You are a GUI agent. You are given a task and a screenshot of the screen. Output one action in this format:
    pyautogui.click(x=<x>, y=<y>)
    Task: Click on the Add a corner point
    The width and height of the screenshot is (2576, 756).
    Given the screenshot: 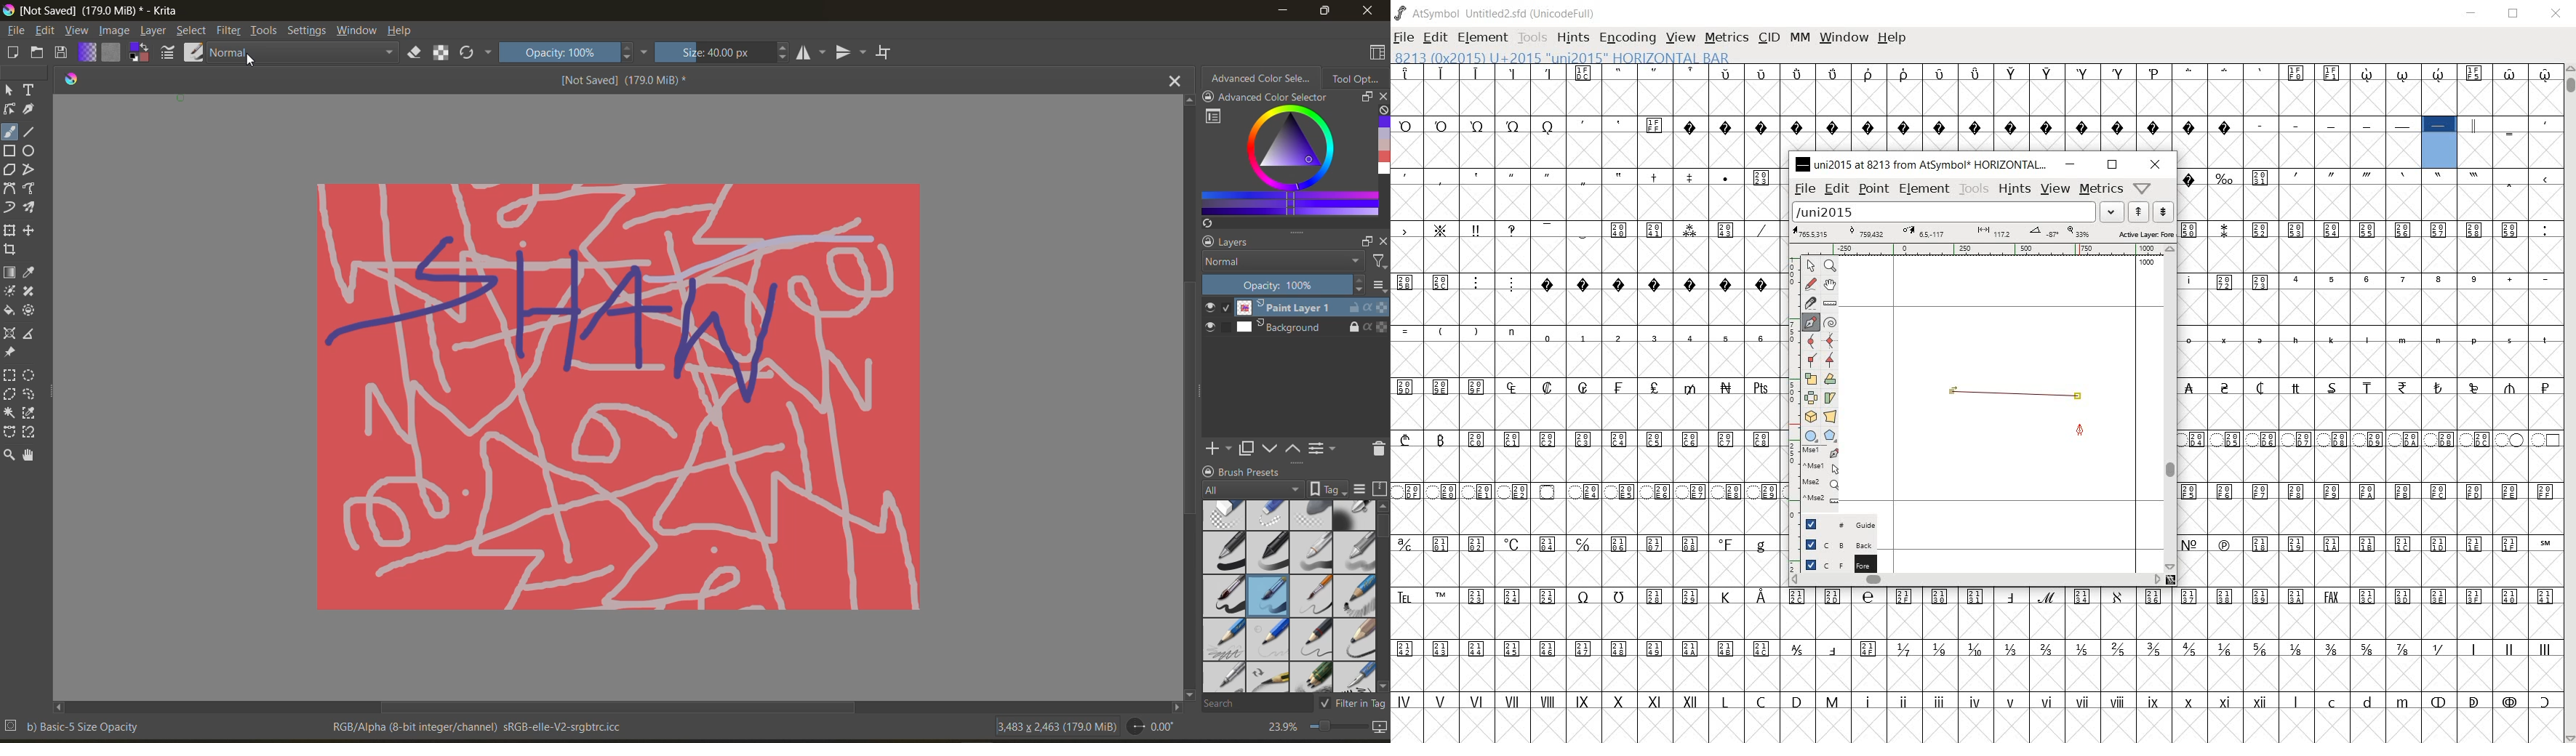 What is the action you would take?
    pyautogui.click(x=1829, y=360)
    